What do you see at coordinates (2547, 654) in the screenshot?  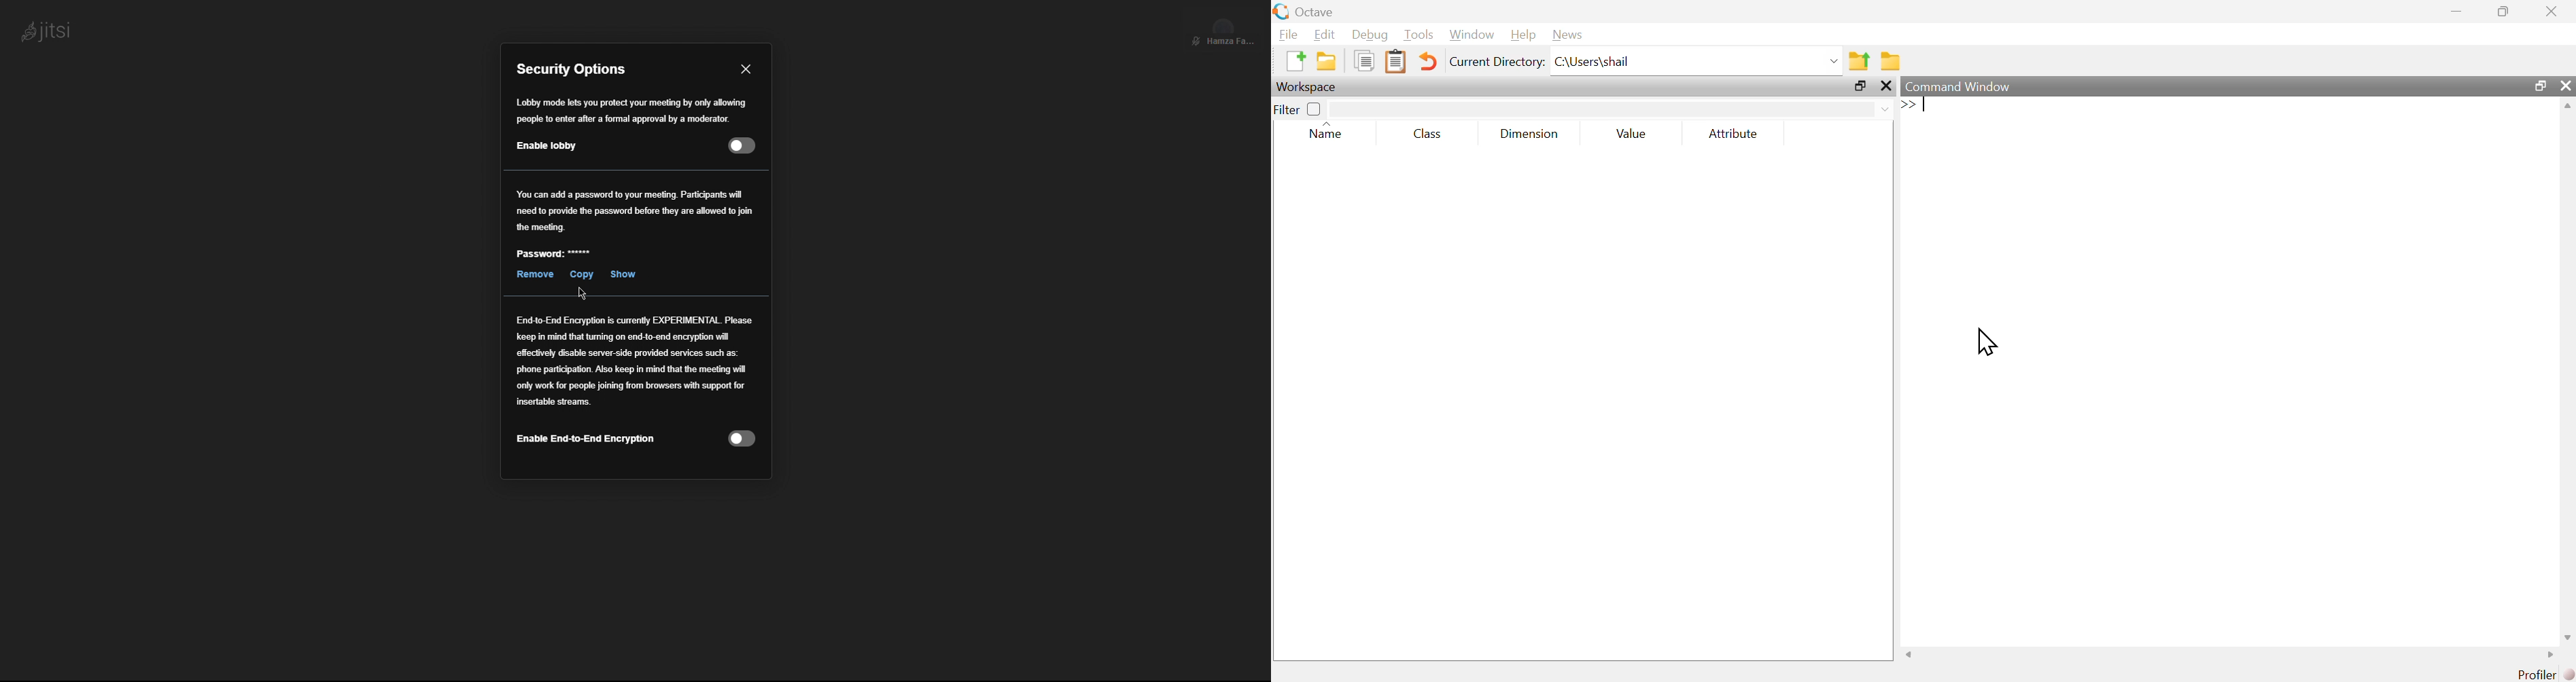 I see `Scrollbar right` at bounding box center [2547, 654].